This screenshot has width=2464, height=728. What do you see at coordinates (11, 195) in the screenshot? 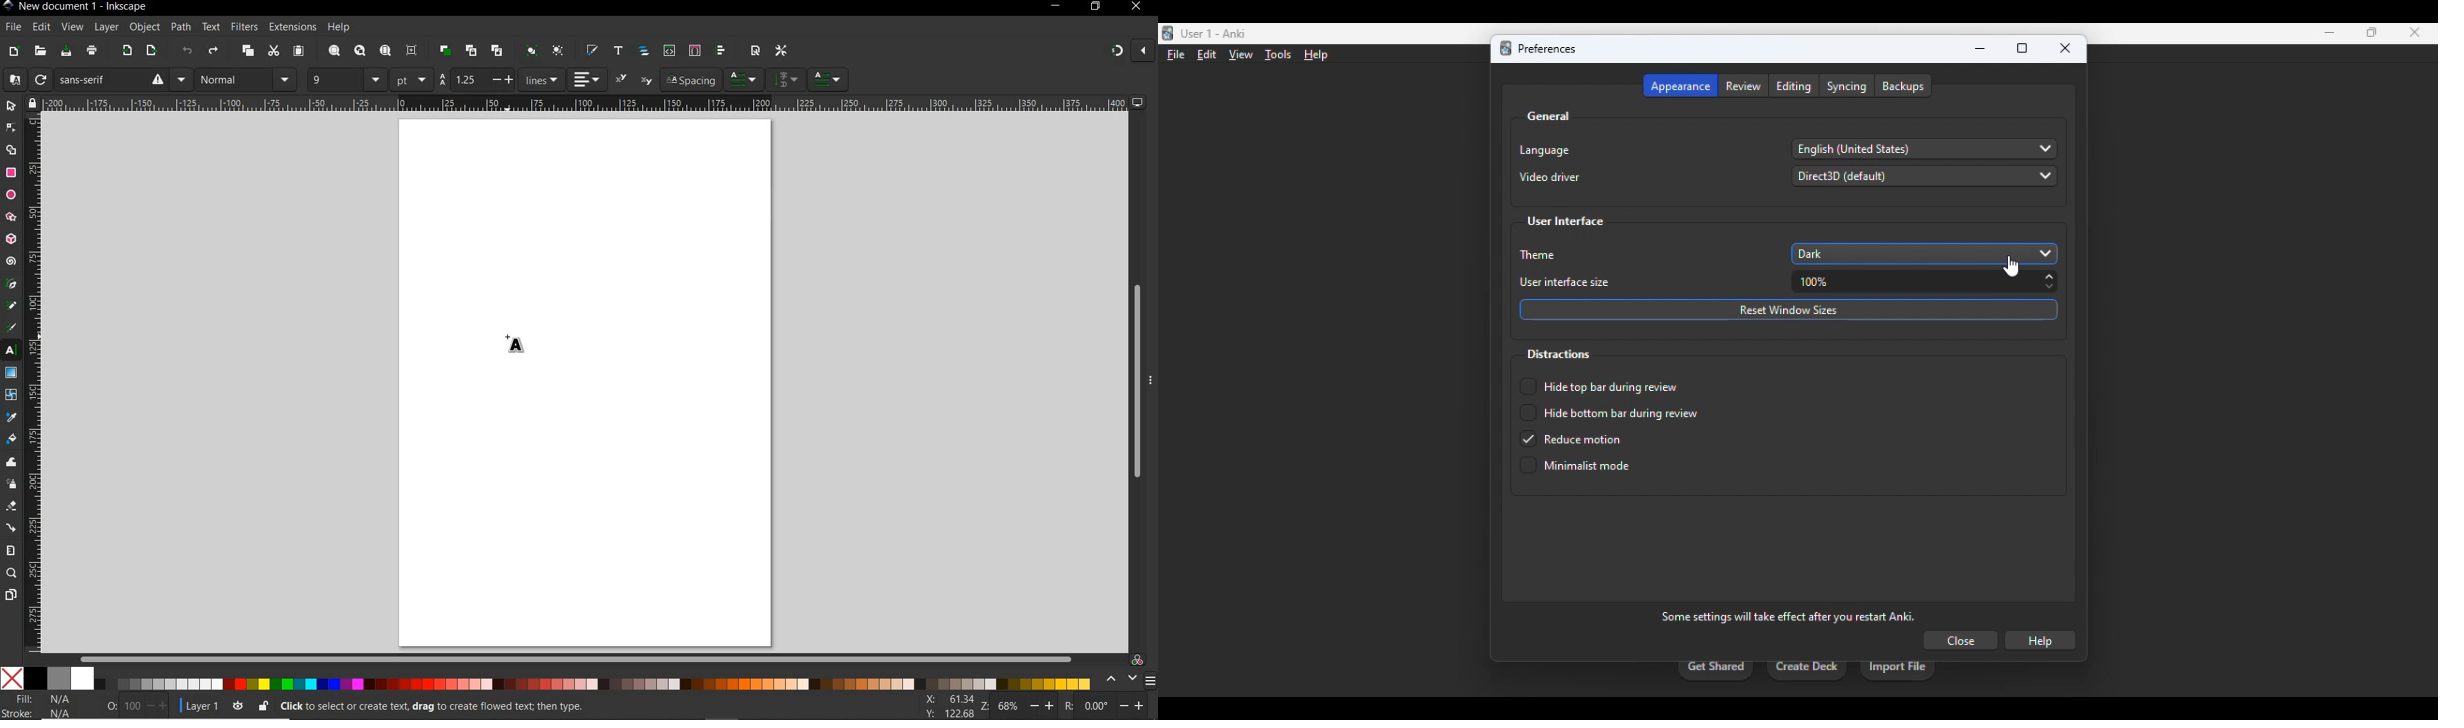
I see `ellipse` at bounding box center [11, 195].